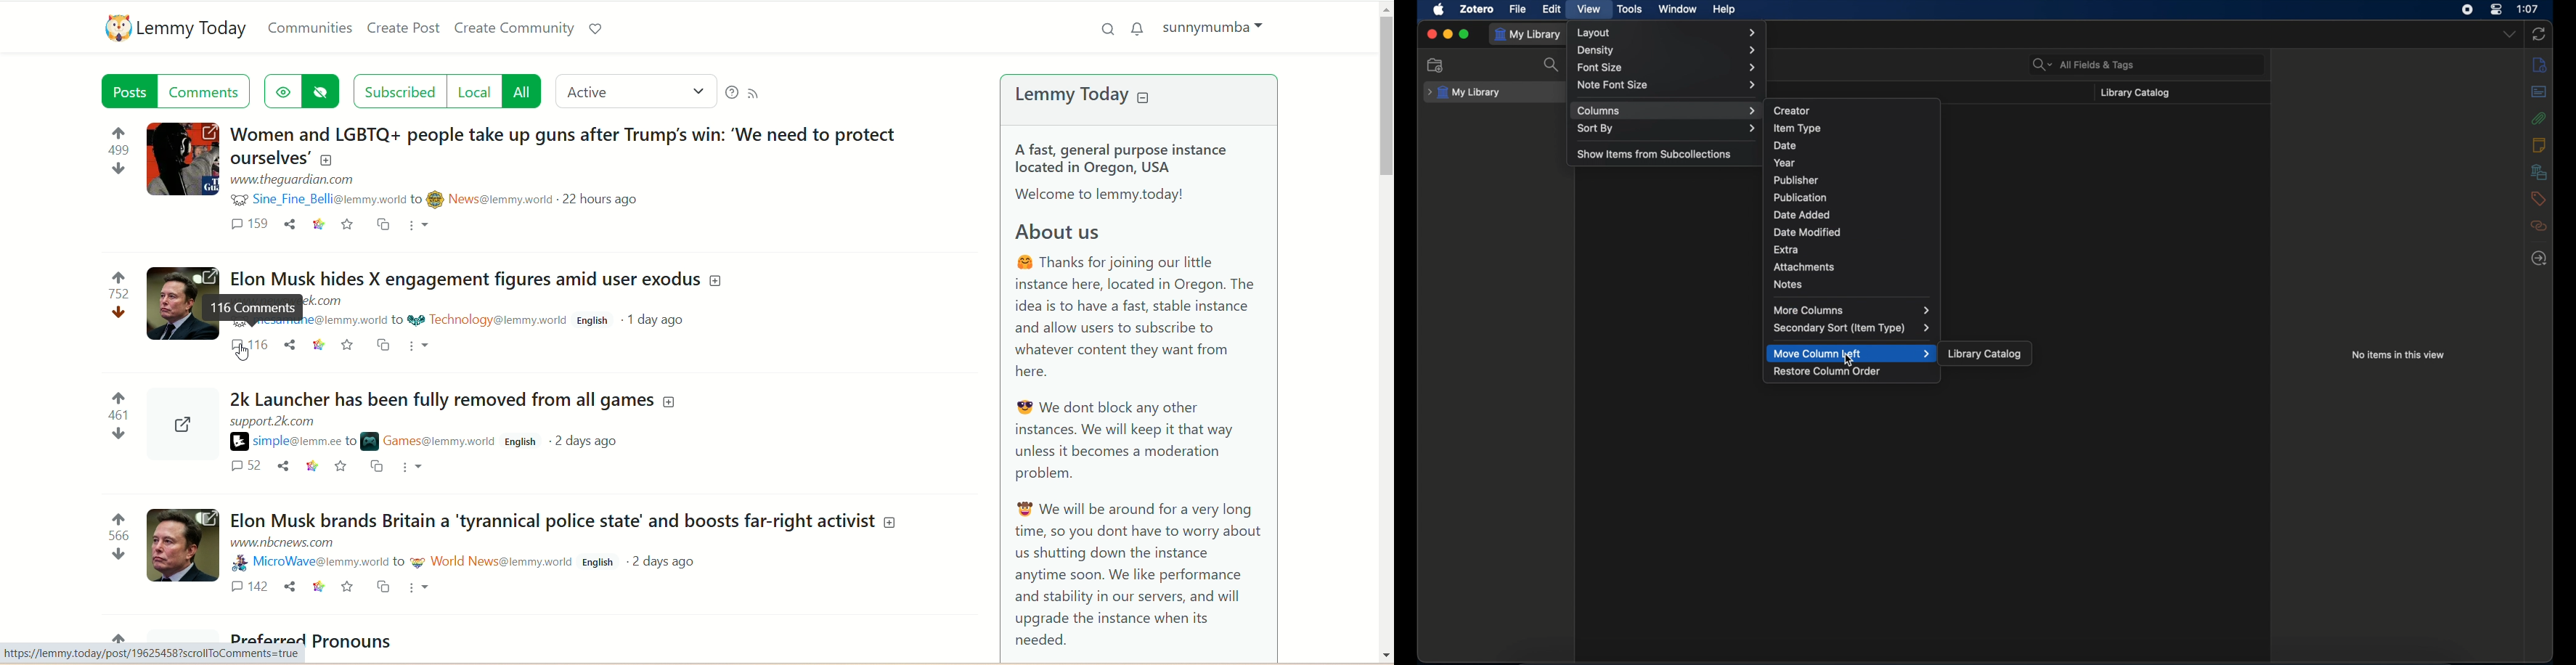  Describe the element at coordinates (309, 28) in the screenshot. I see `communities` at that location.